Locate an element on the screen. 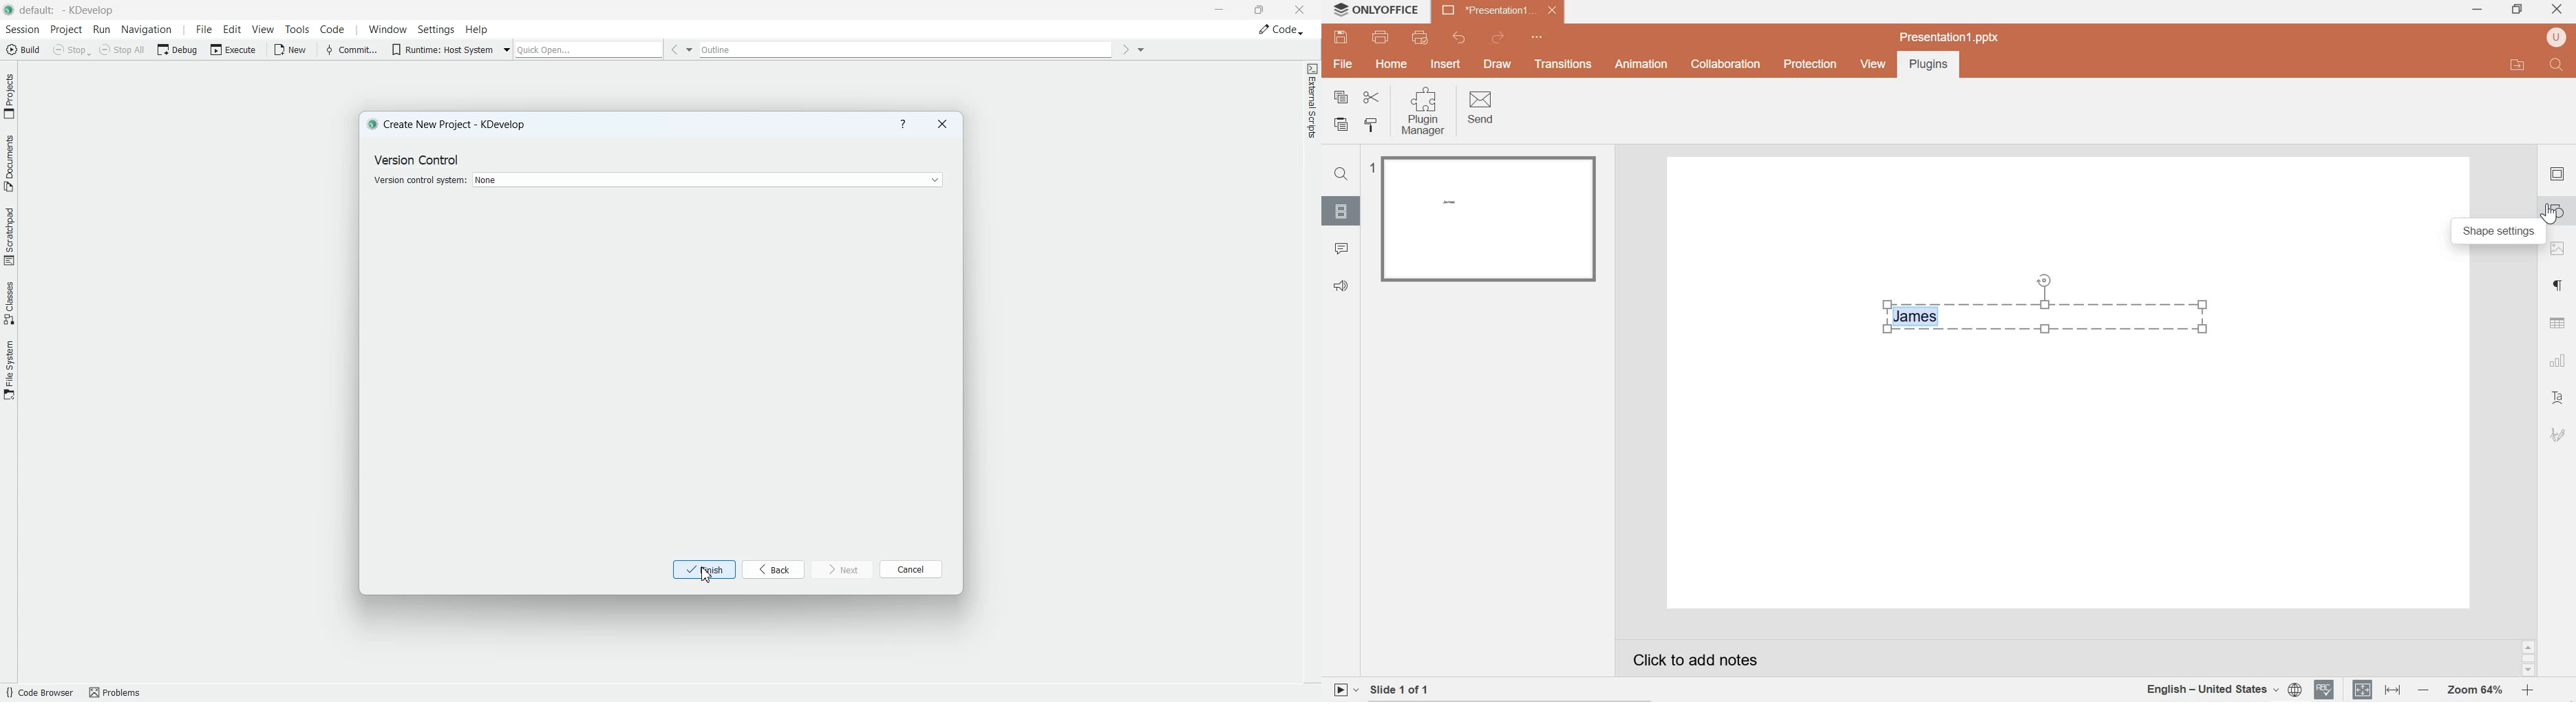  open file application is located at coordinates (2516, 65).